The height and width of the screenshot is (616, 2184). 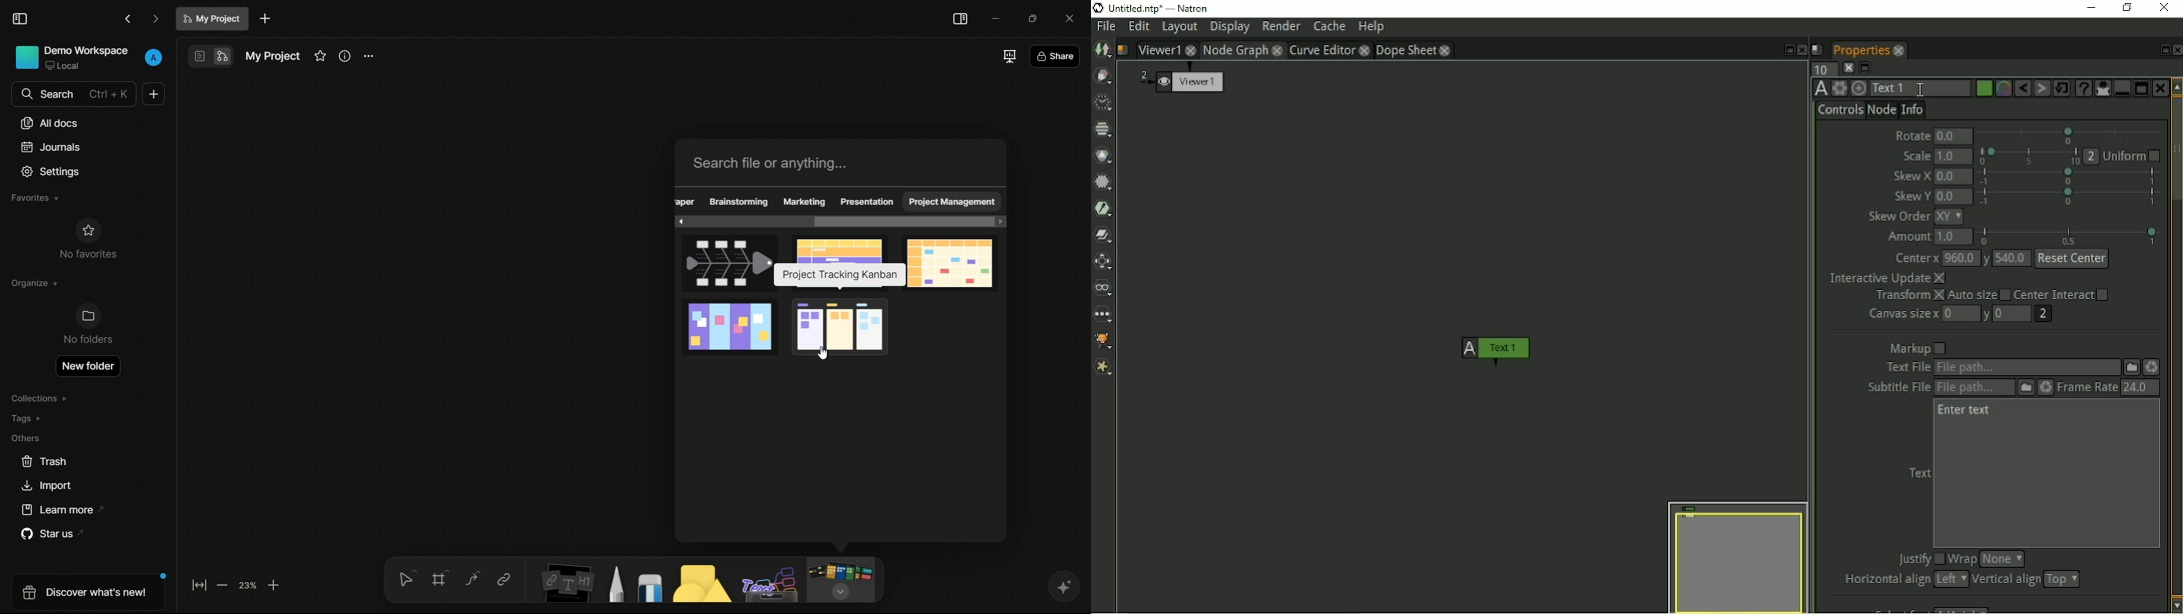 I want to click on brainstorming, so click(x=739, y=202).